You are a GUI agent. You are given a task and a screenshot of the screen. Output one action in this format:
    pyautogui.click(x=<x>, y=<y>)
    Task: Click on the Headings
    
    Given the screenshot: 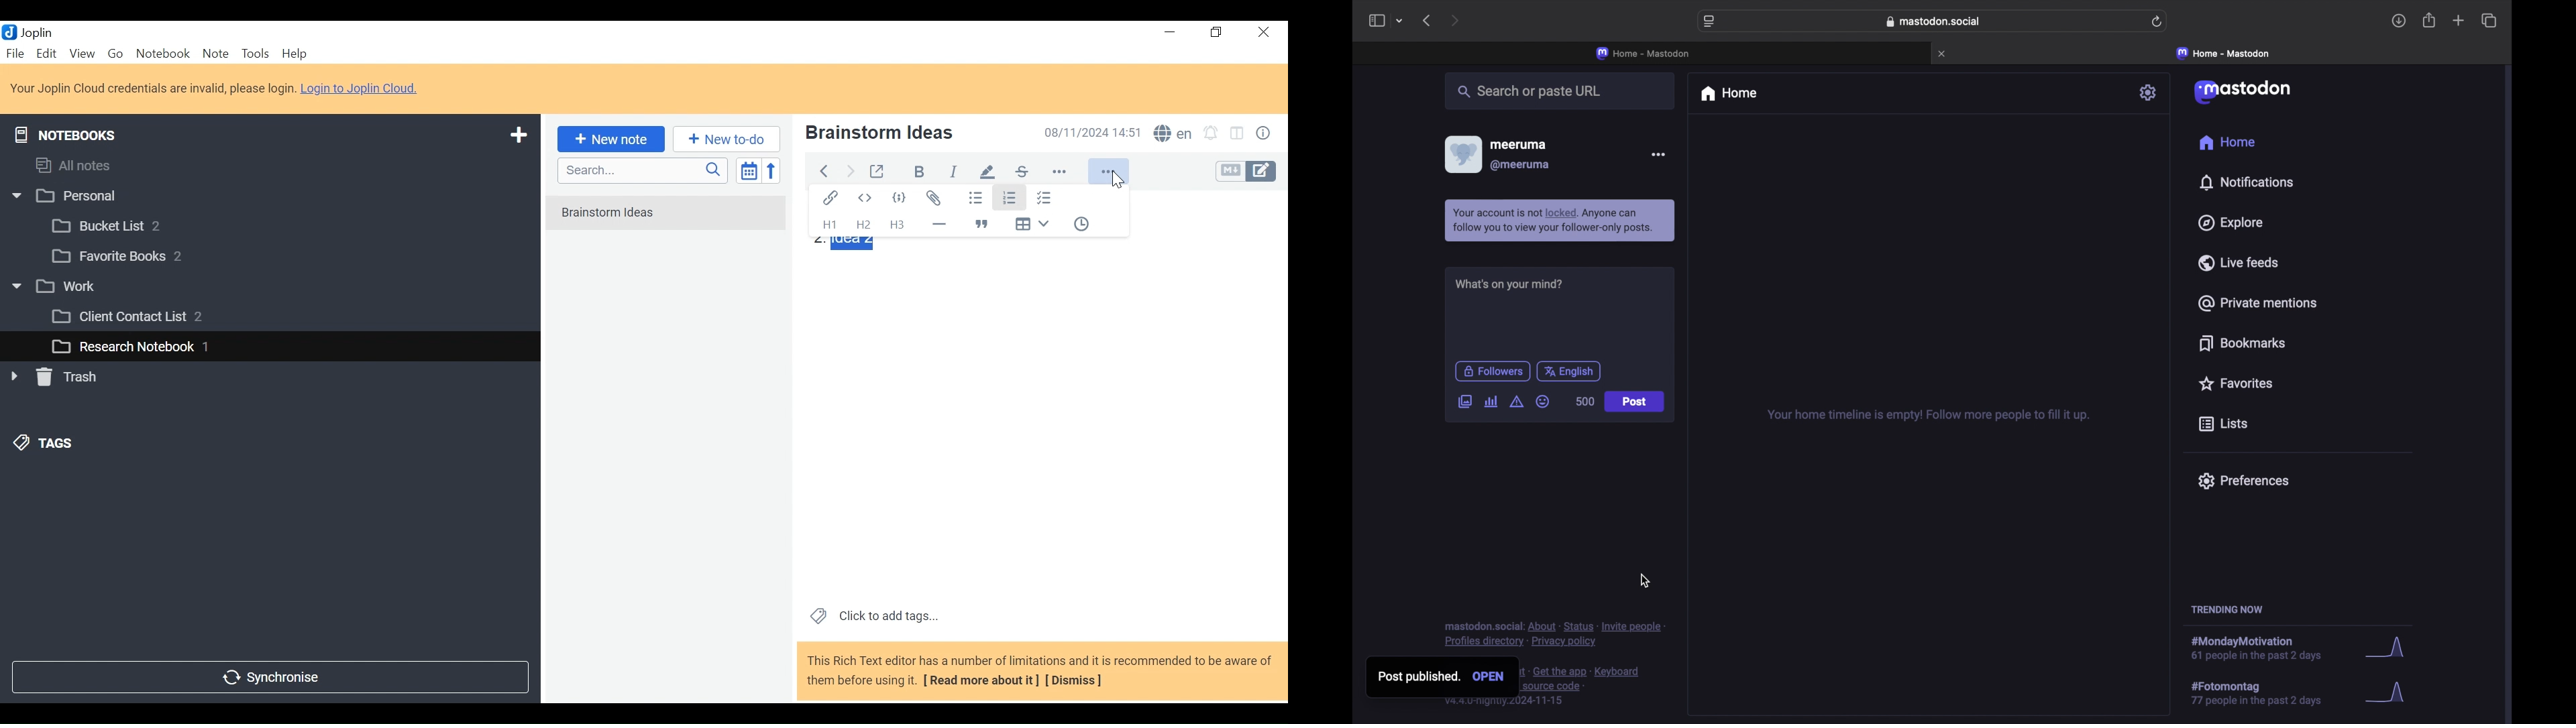 What is the action you would take?
    pyautogui.click(x=832, y=225)
    